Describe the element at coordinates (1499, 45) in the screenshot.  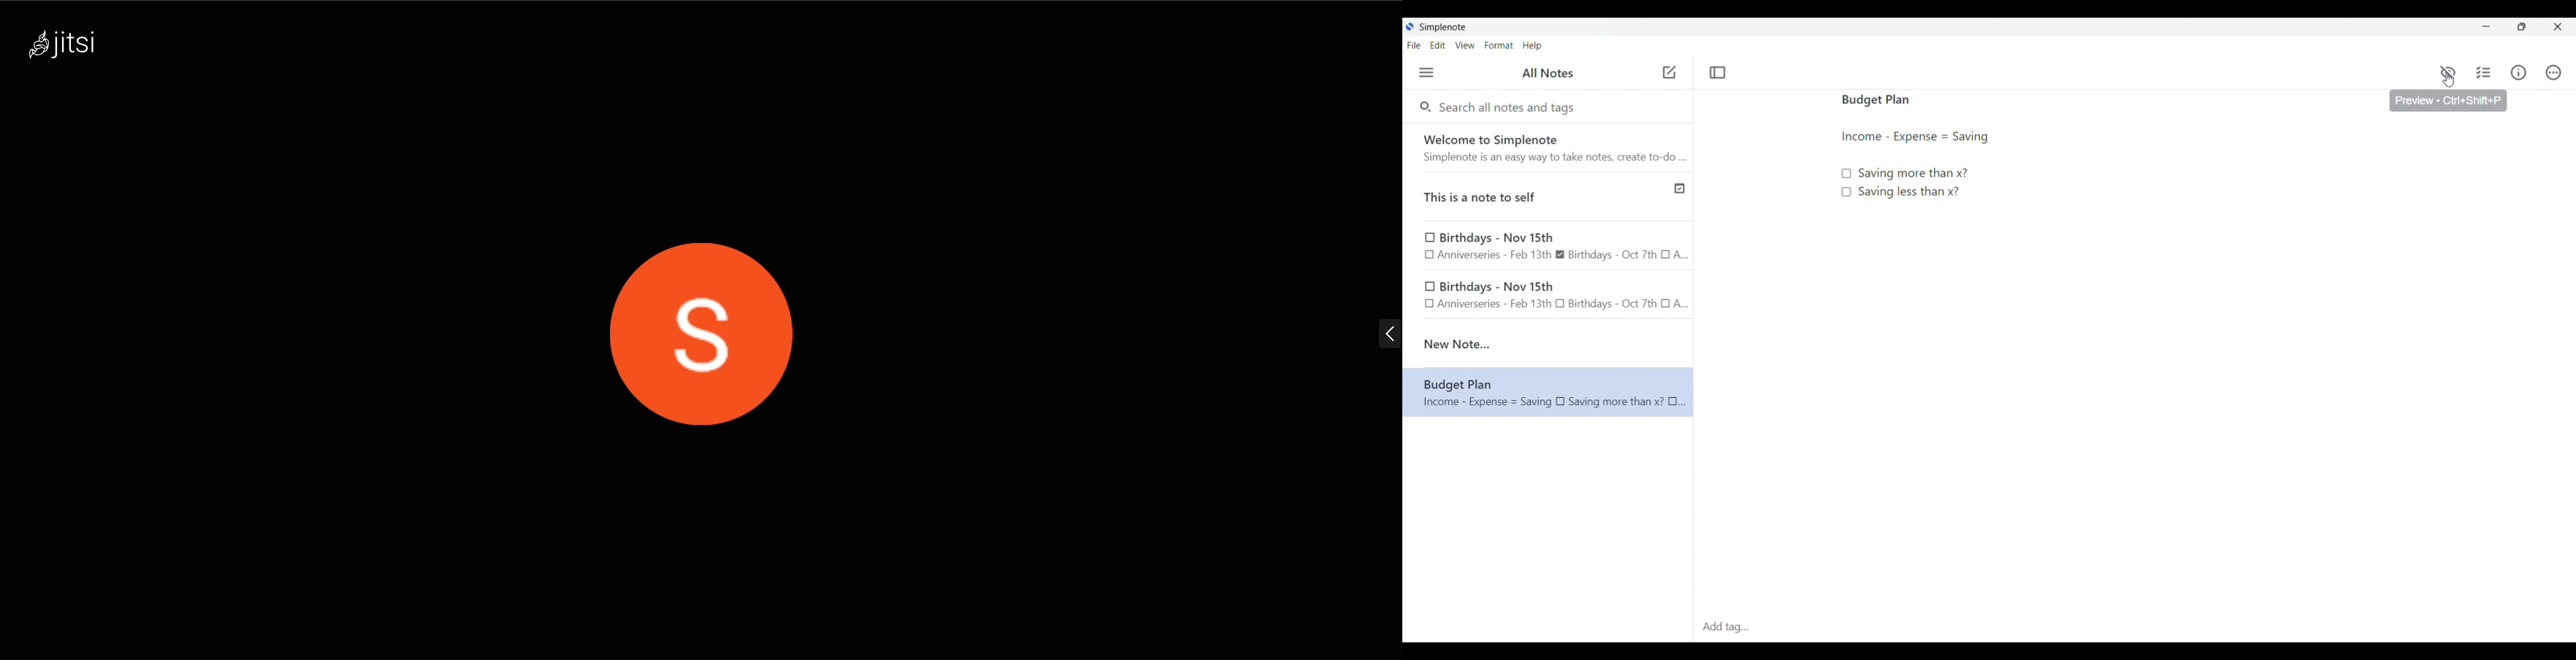
I see `Format menu` at that location.